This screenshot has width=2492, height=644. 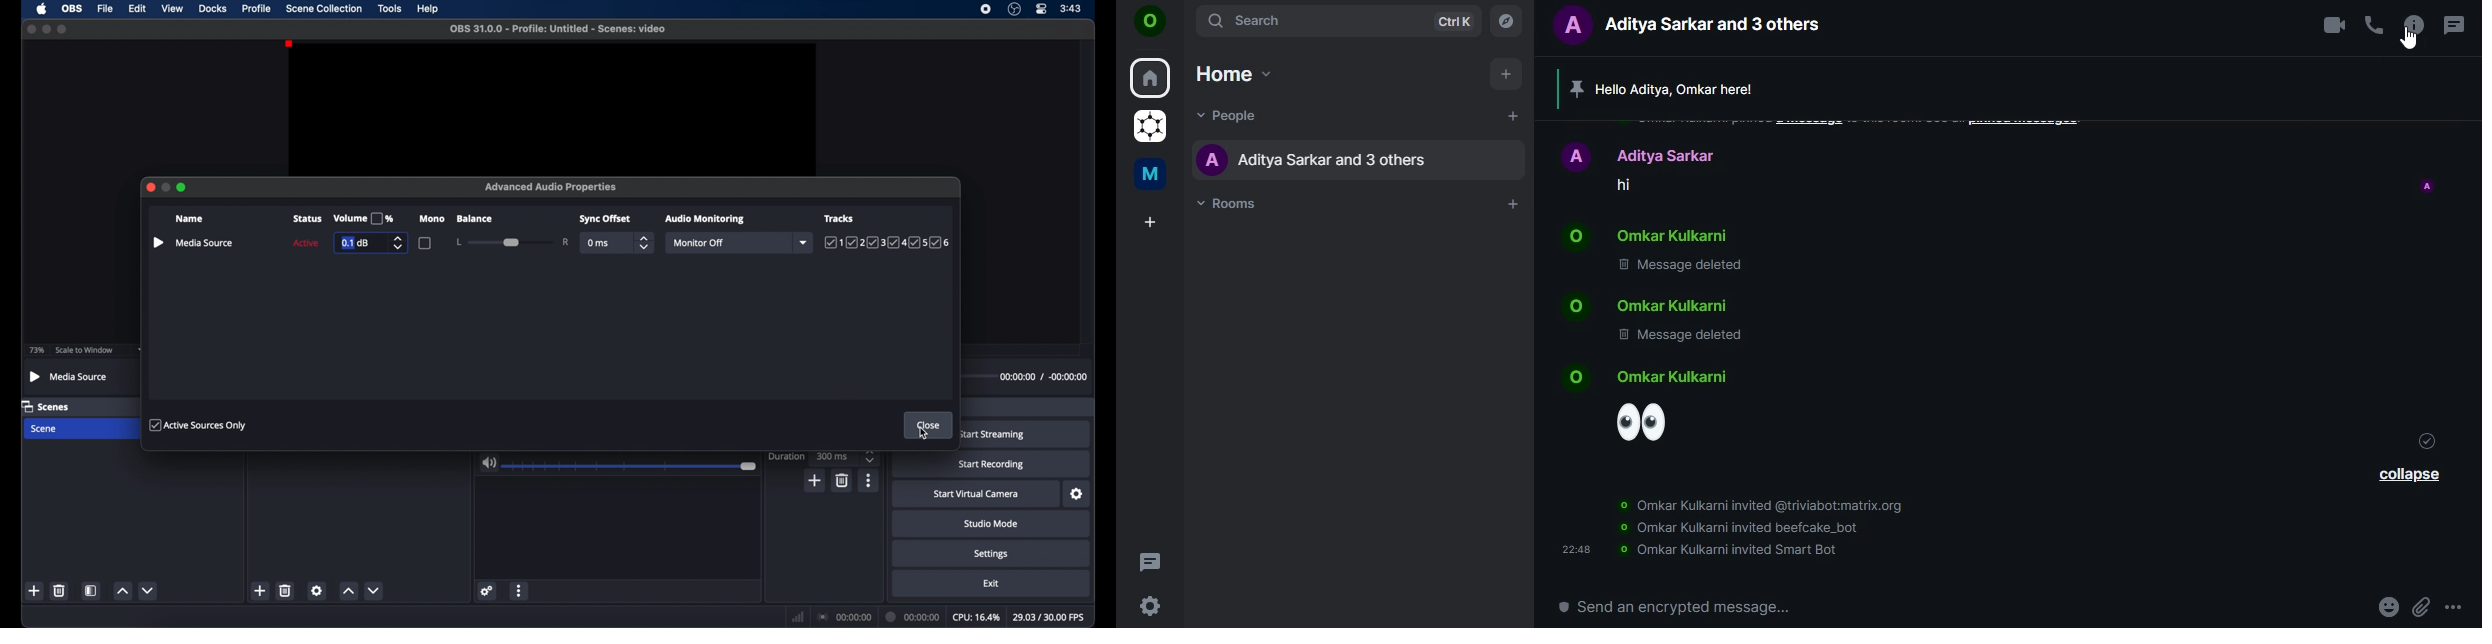 What do you see at coordinates (840, 219) in the screenshot?
I see `tracks` at bounding box center [840, 219].